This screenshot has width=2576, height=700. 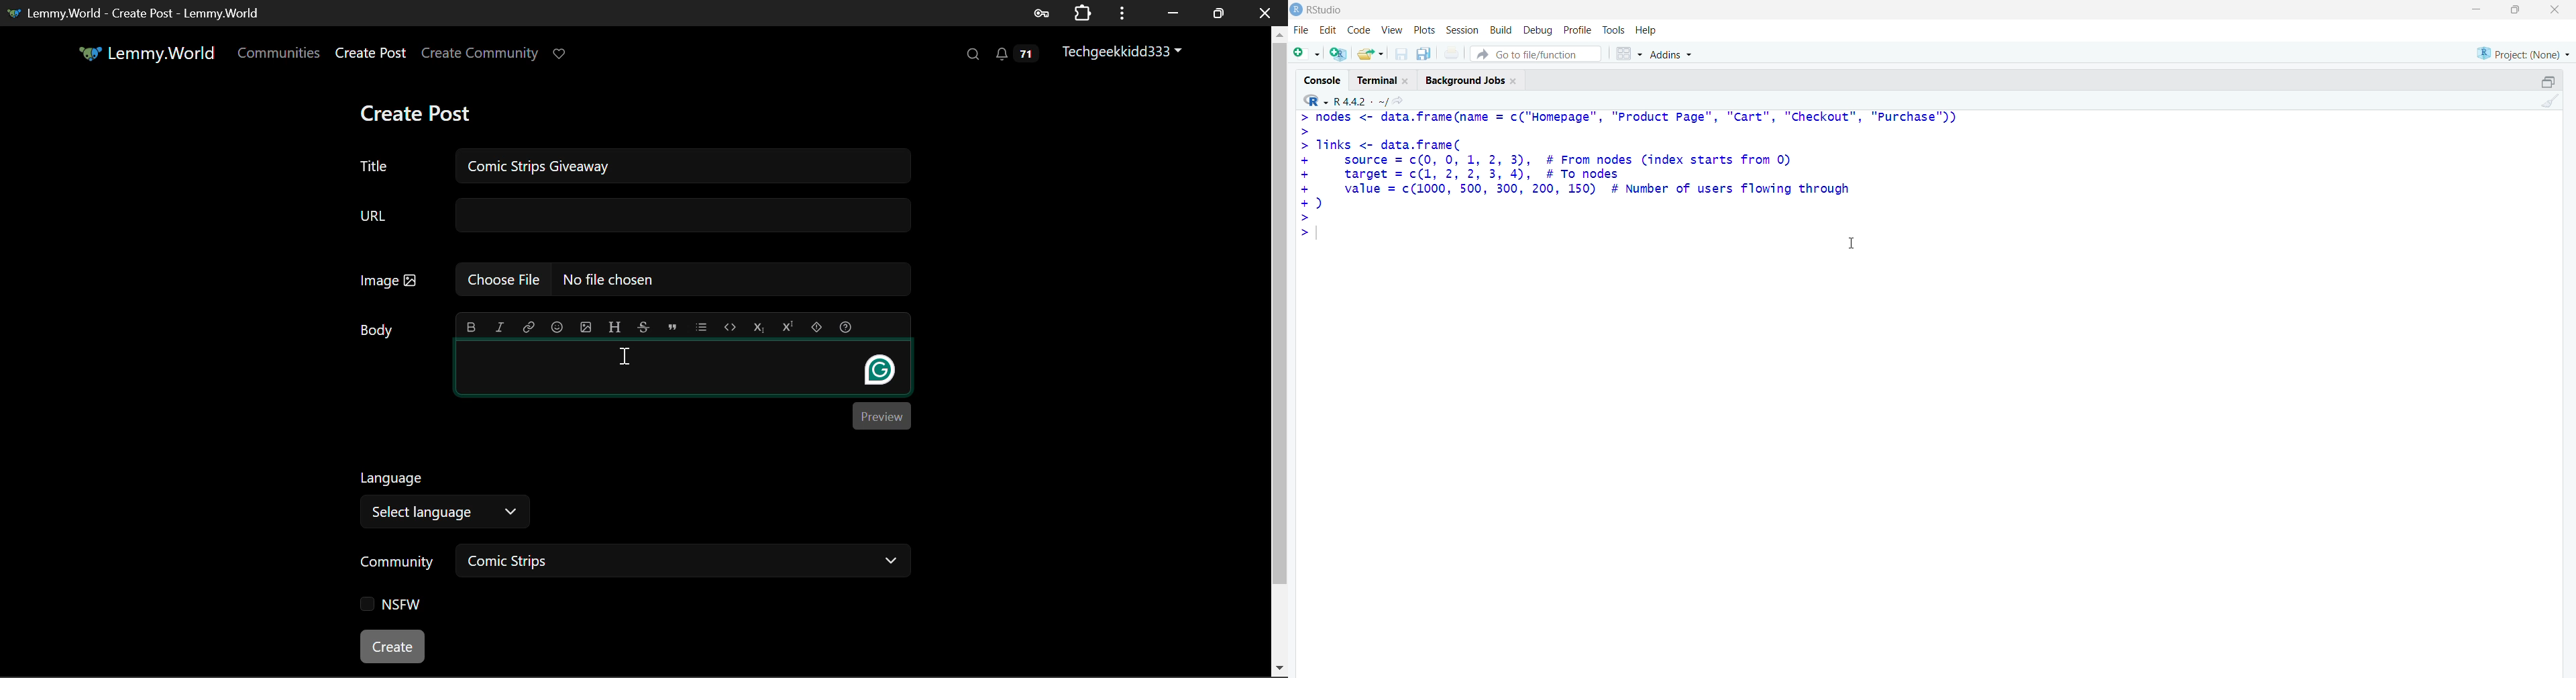 What do you see at coordinates (883, 414) in the screenshot?
I see `Preview` at bounding box center [883, 414].